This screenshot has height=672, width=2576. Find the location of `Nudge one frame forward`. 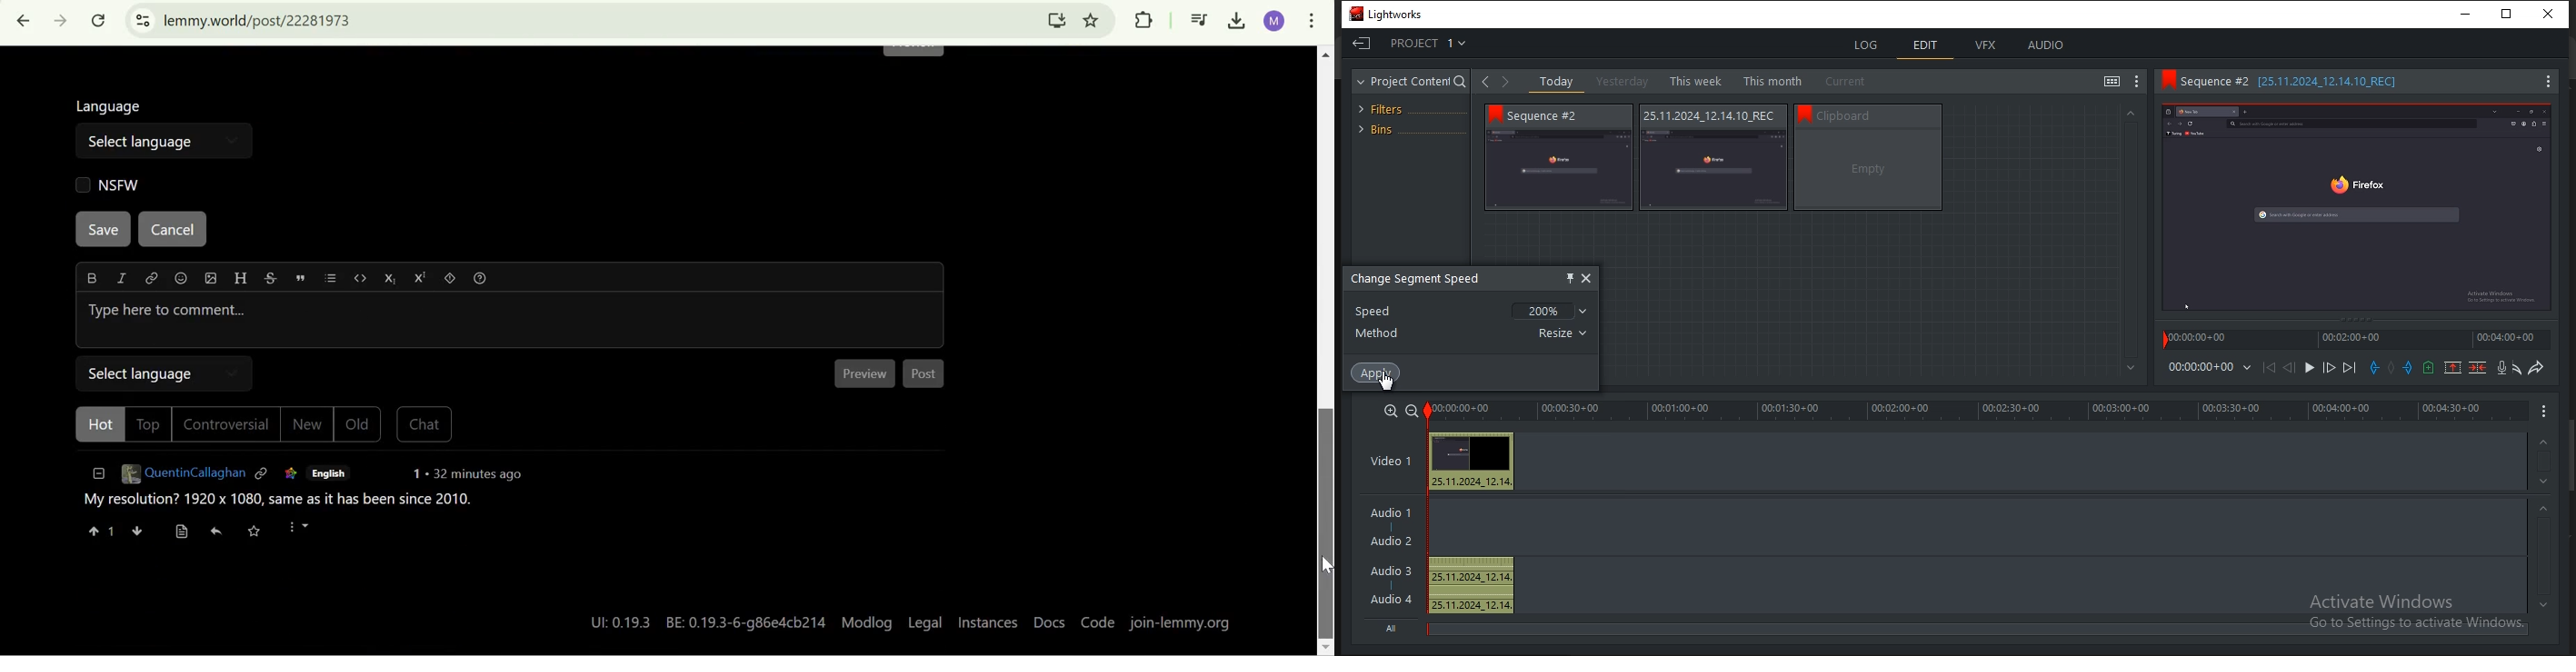

Nudge one frame forward is located at coordinates (2329, 368).